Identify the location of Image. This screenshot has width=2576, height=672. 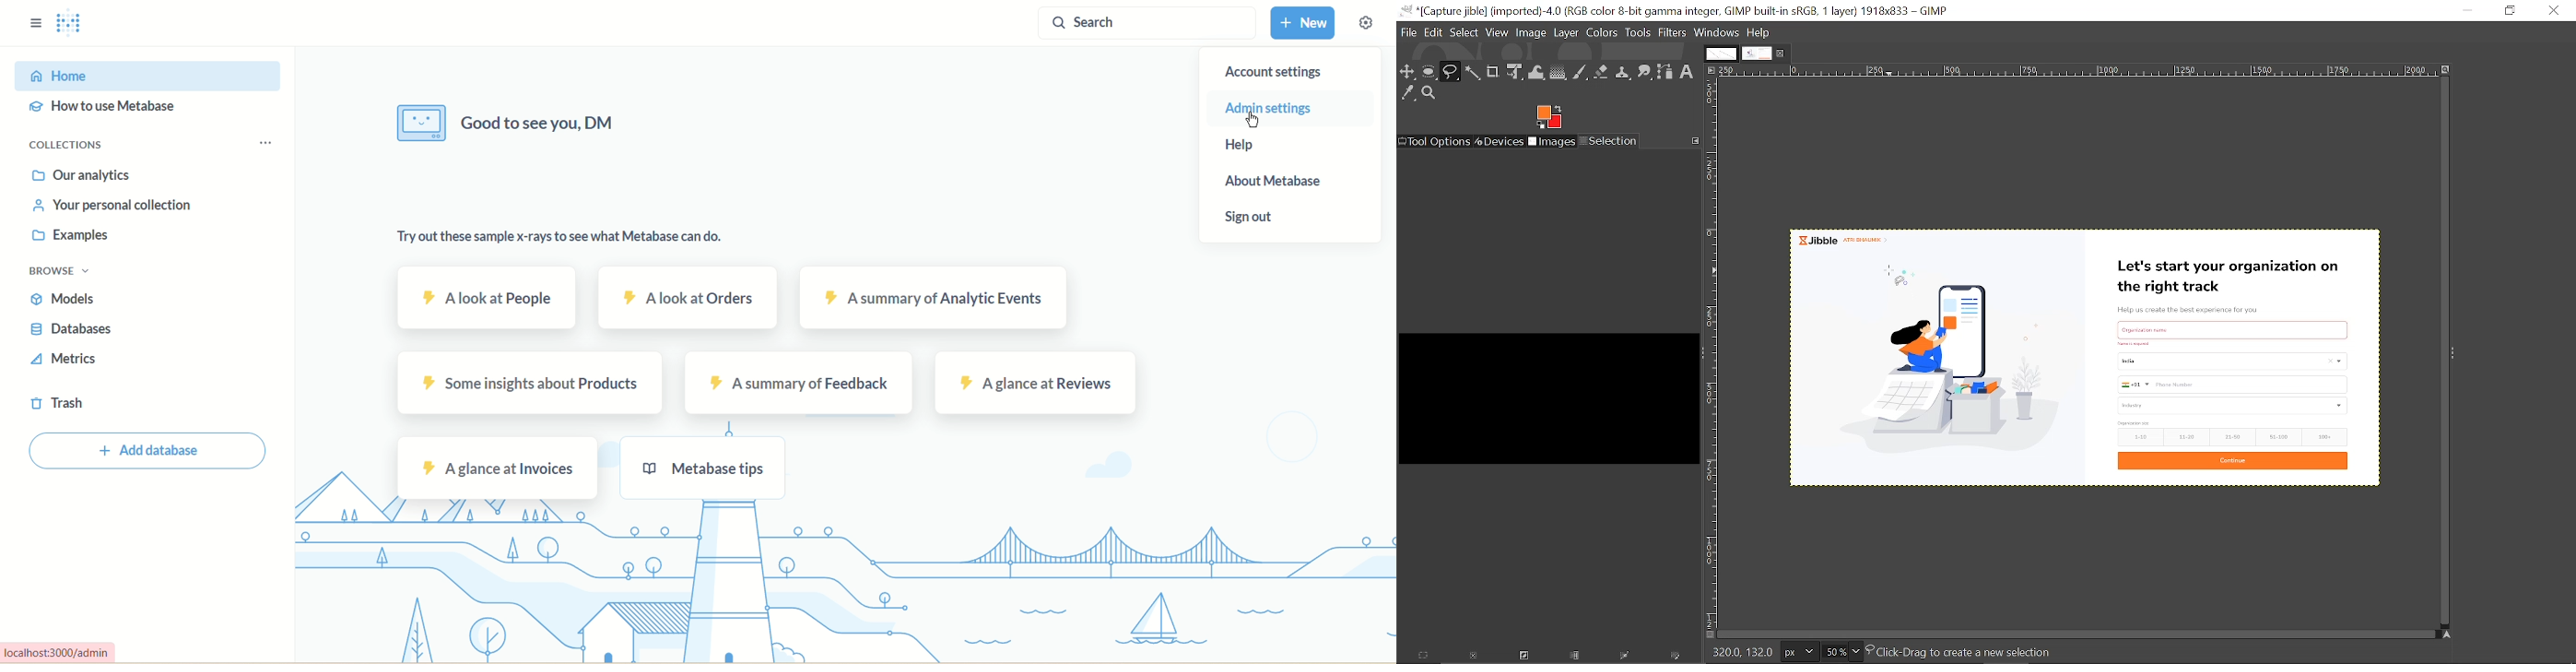
(1532, 31).